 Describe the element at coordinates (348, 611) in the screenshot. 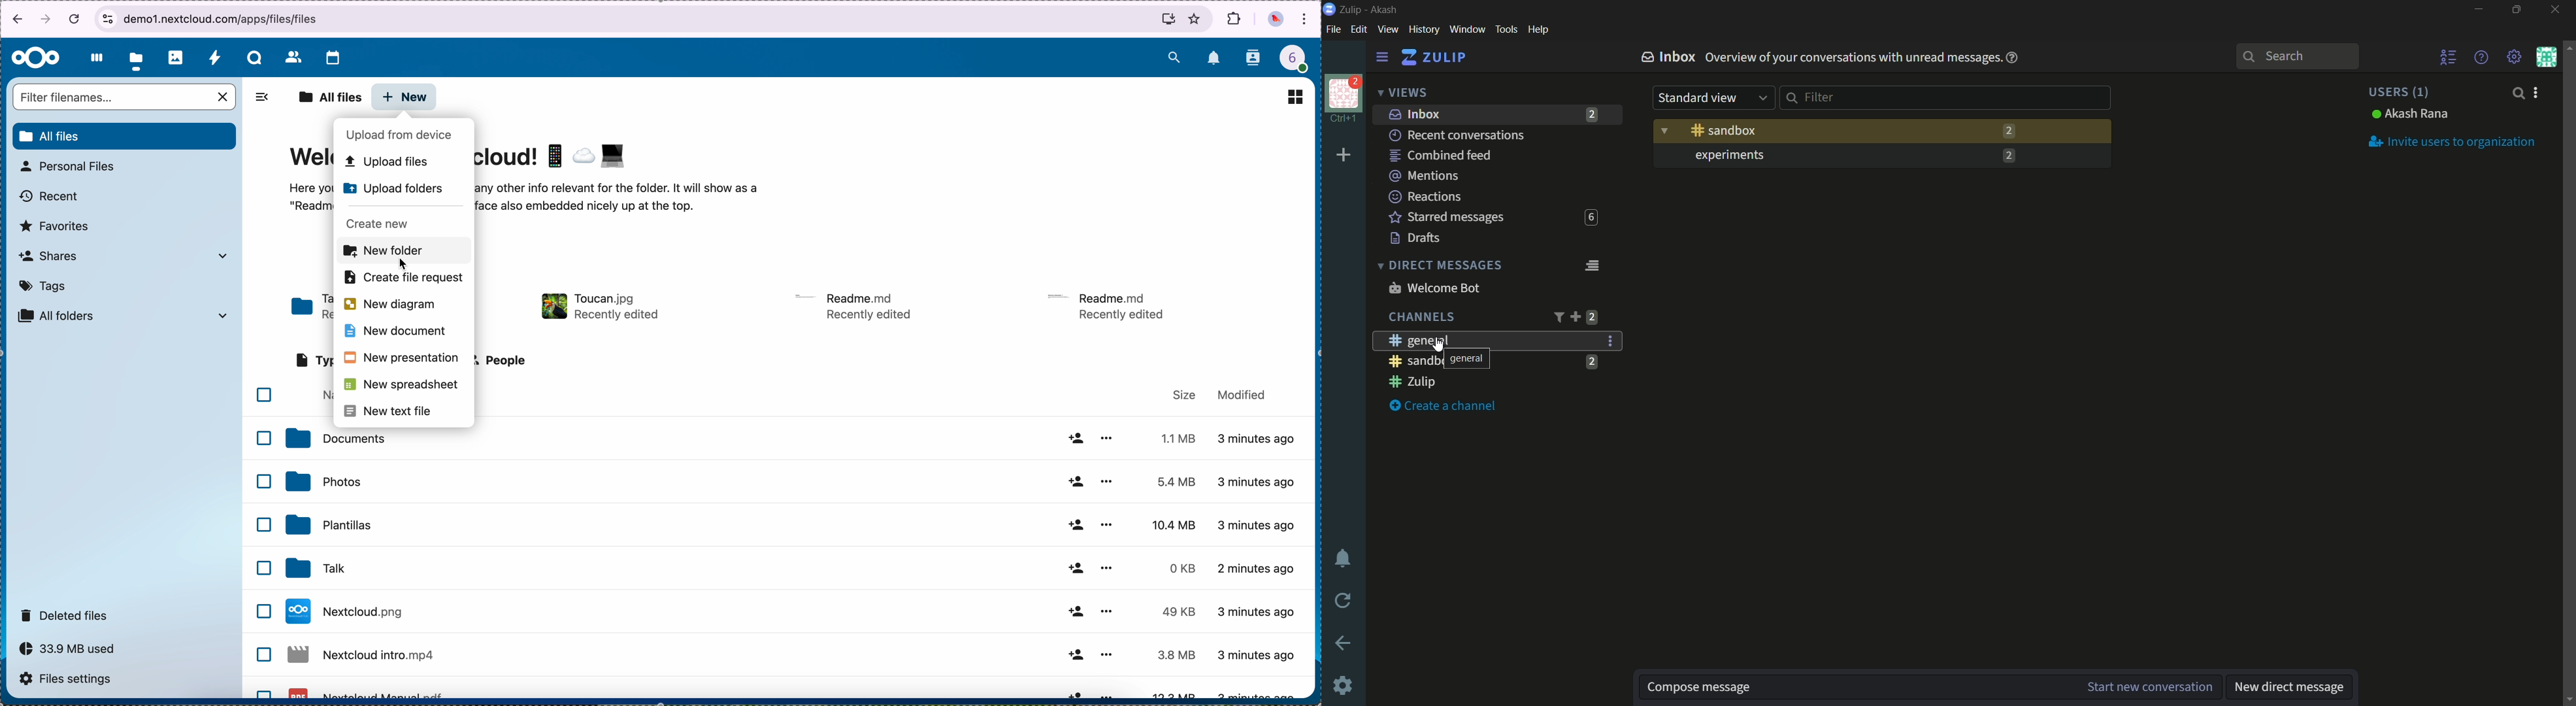

I see `Nextcloud file` at that location.